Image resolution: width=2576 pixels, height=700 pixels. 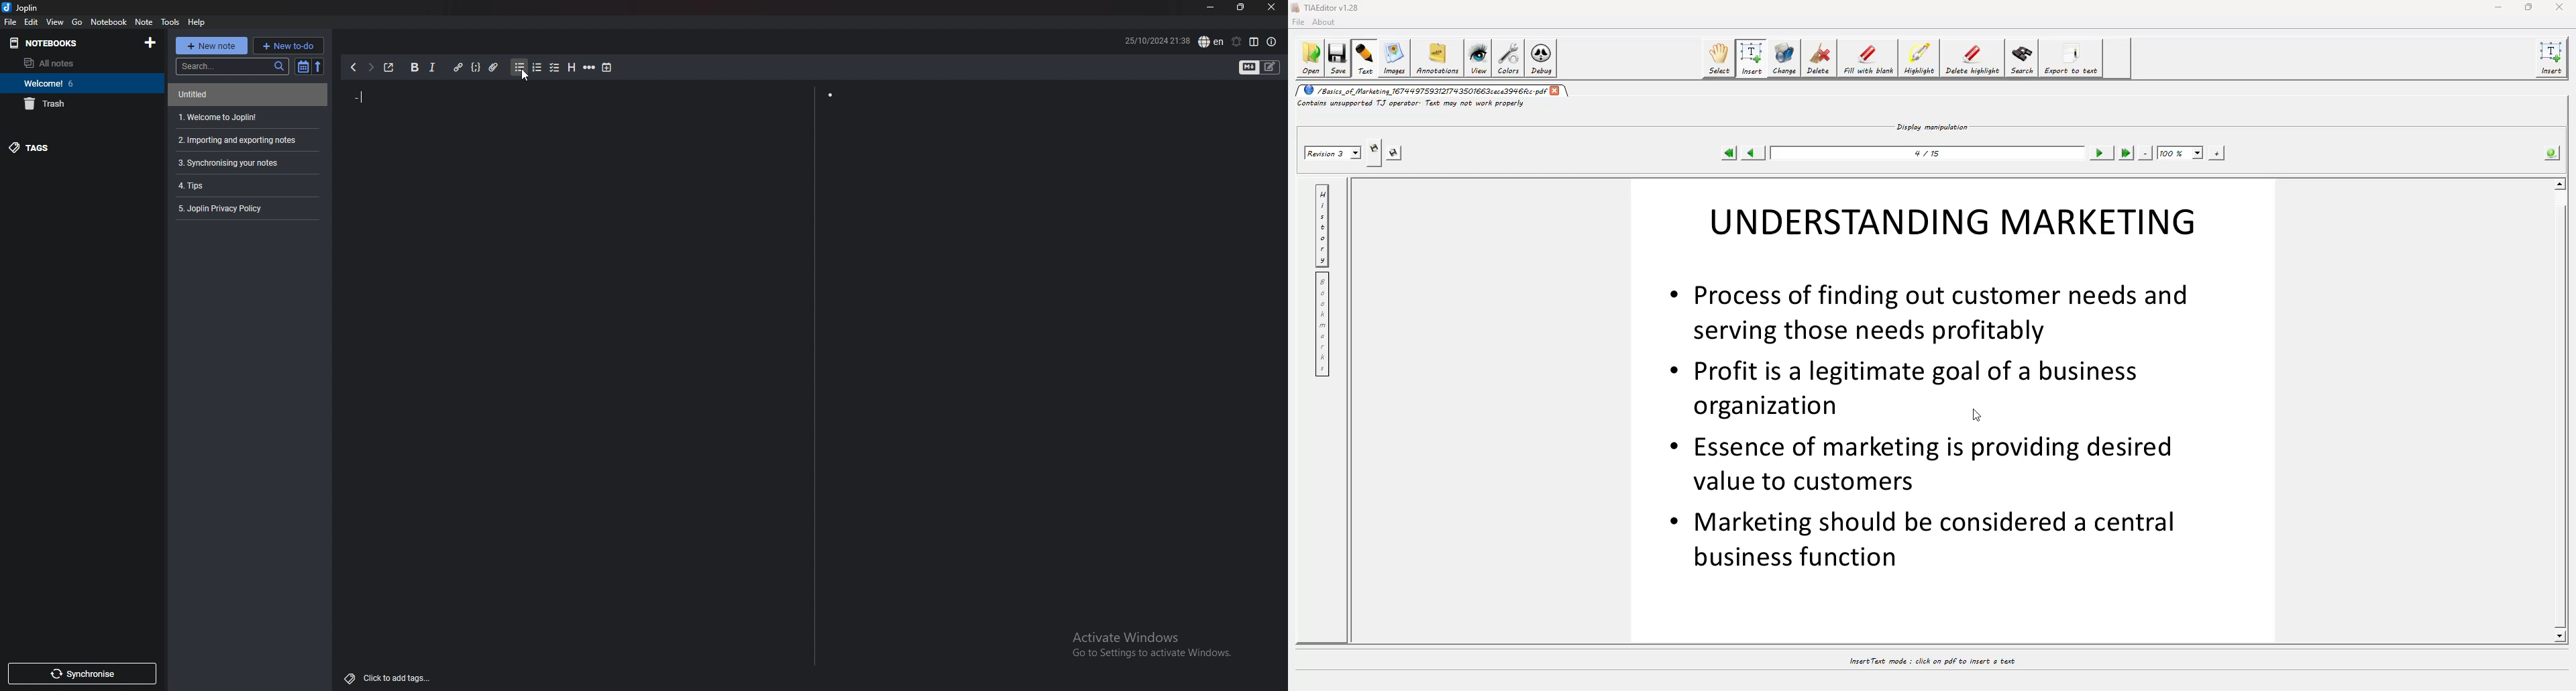 I want to click on Tips, so click(x=192, y=188).